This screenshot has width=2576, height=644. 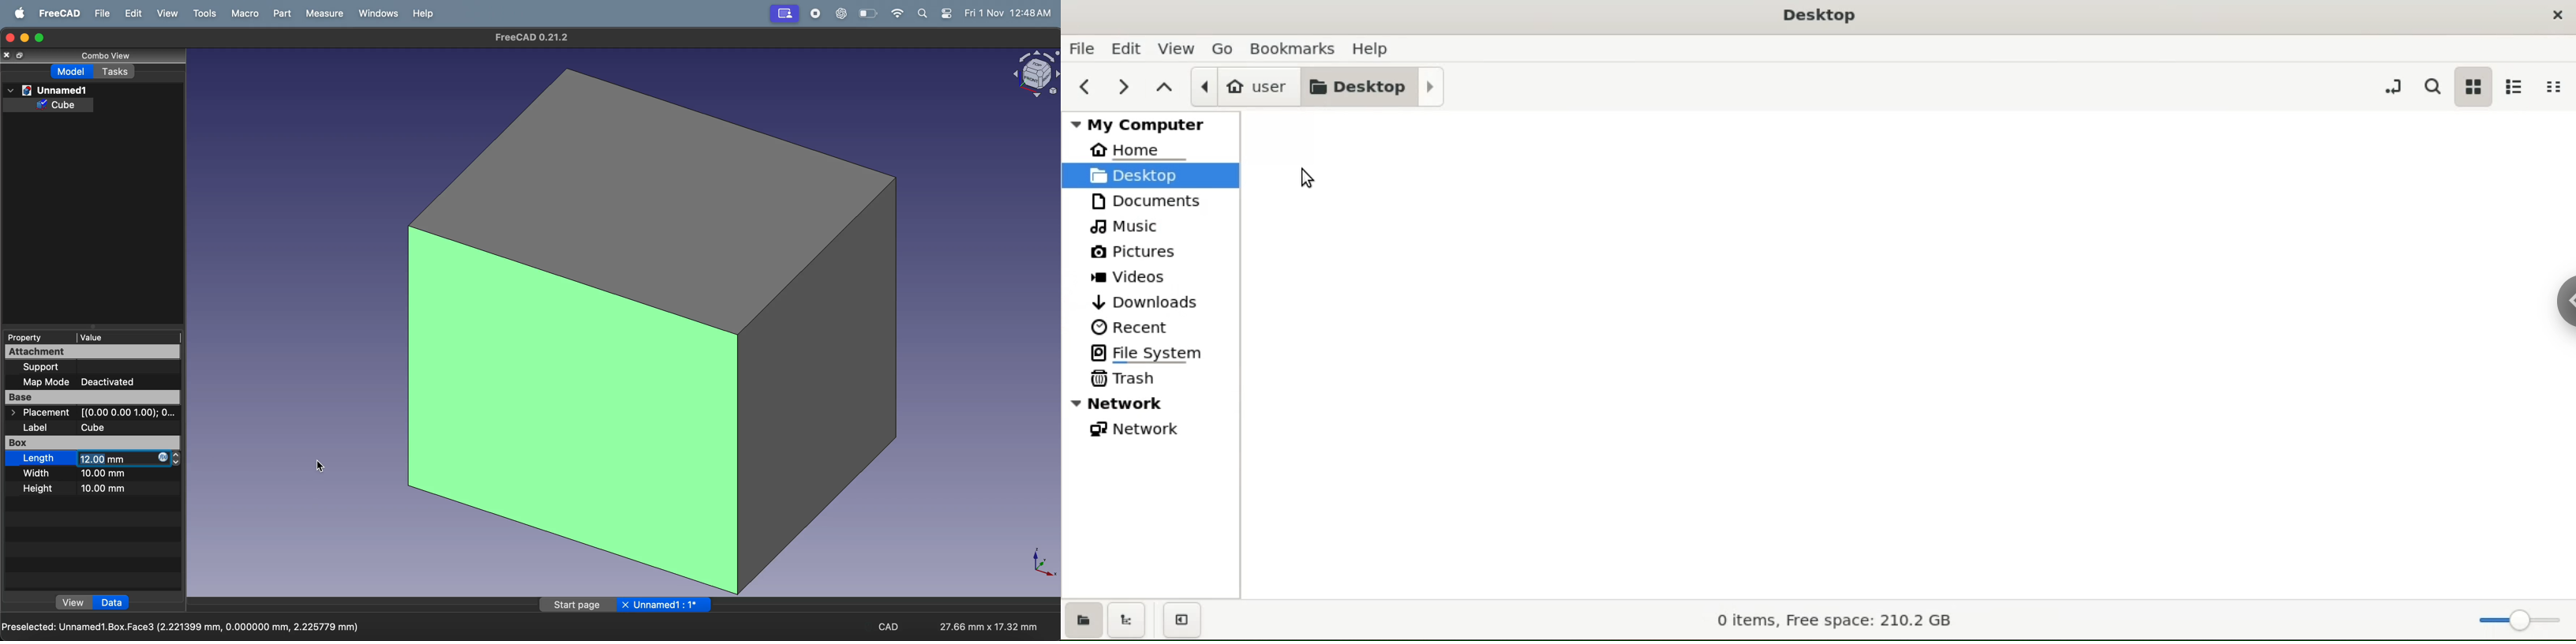 What do you see at coordinates (109, 475) in the screenshot?
I see `1omm` at bounding box center [109, 475].